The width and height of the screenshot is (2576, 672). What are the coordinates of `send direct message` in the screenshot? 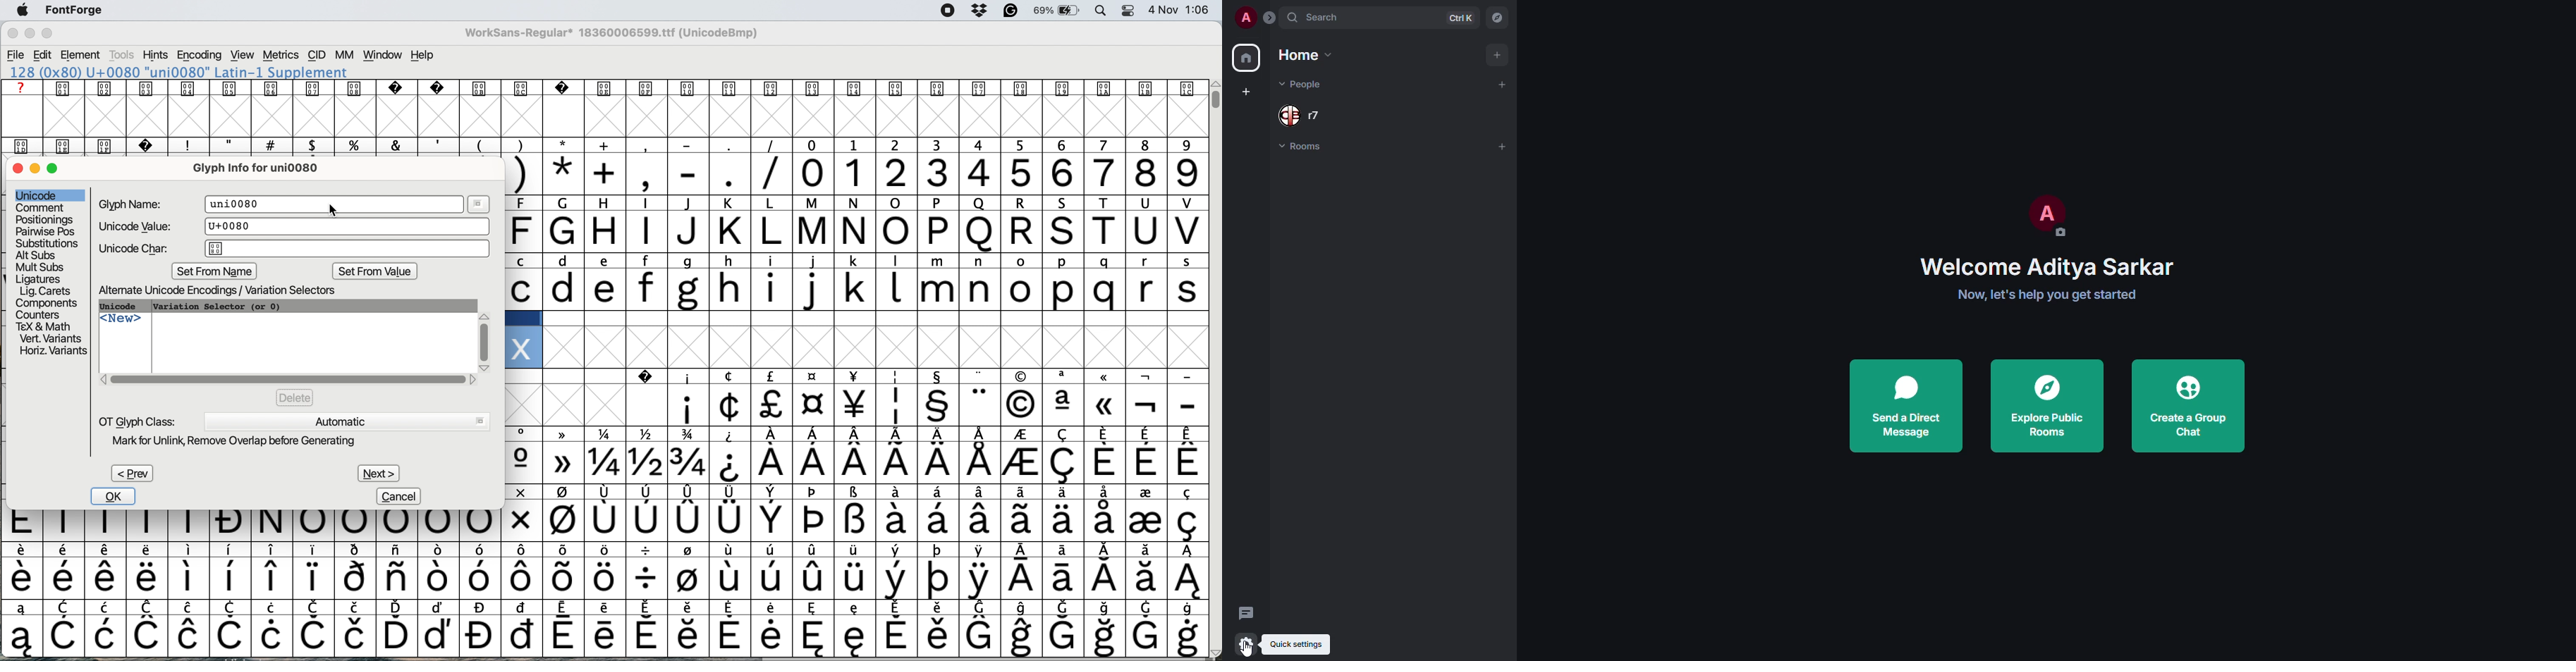 It's located at (1910, 402).